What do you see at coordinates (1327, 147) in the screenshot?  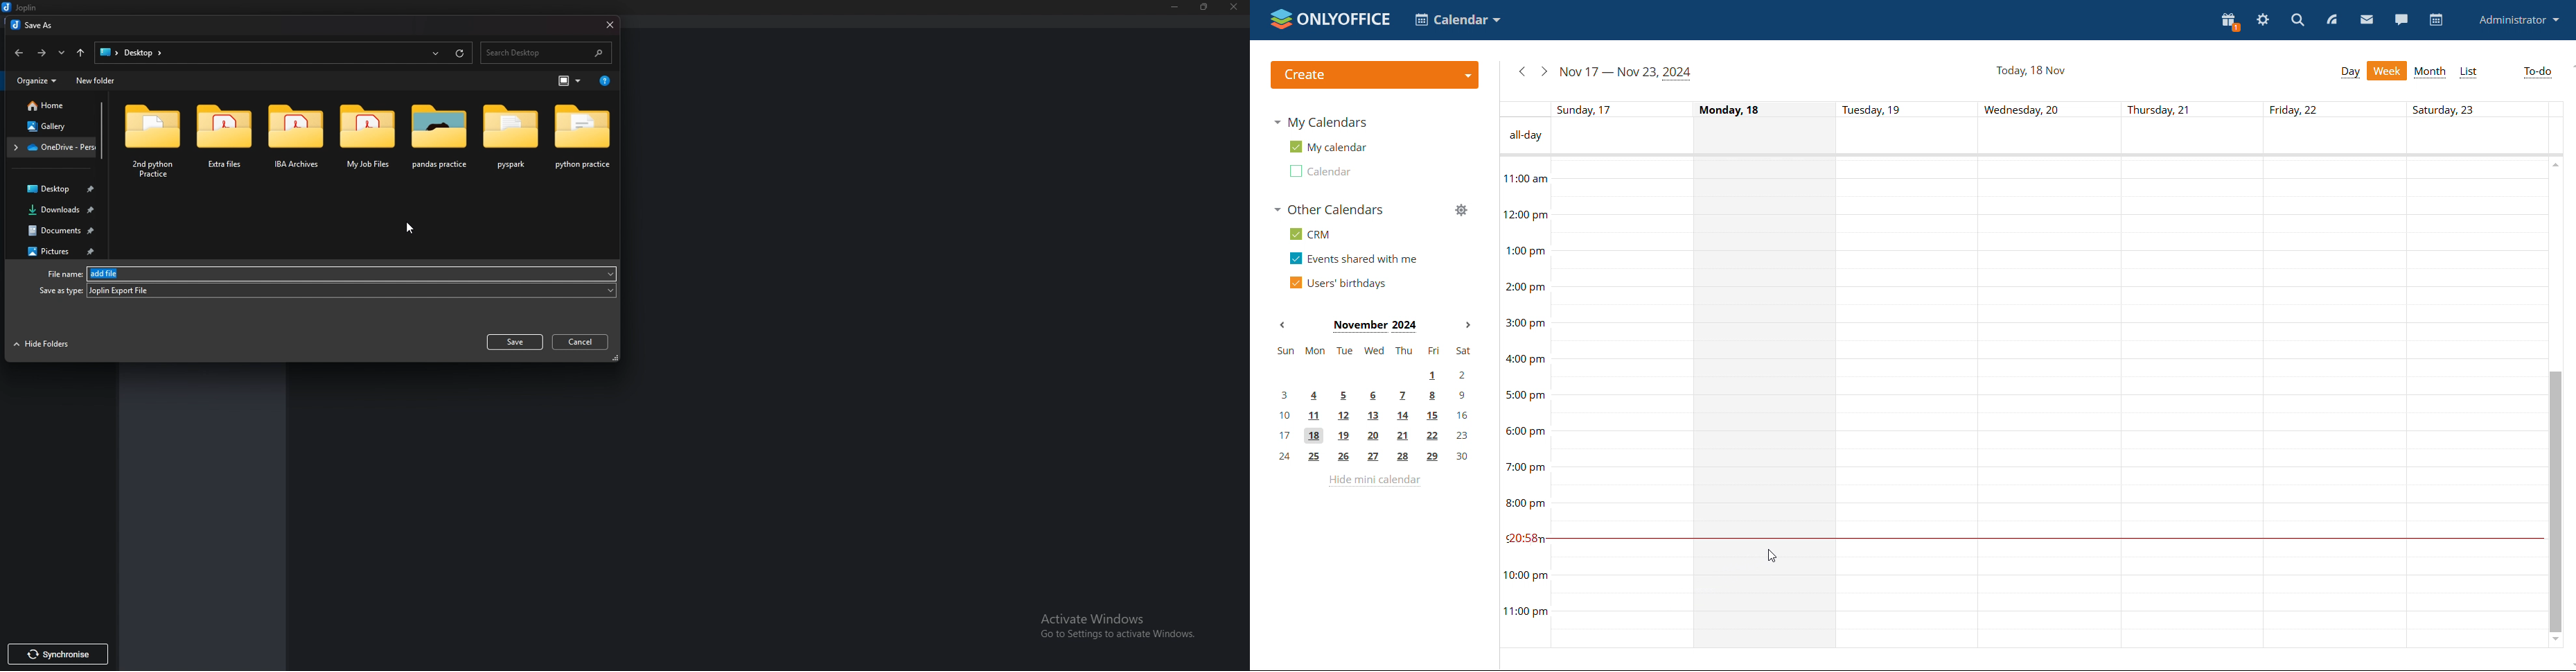 I see `my calendar` at bounding box center [1327, 147].